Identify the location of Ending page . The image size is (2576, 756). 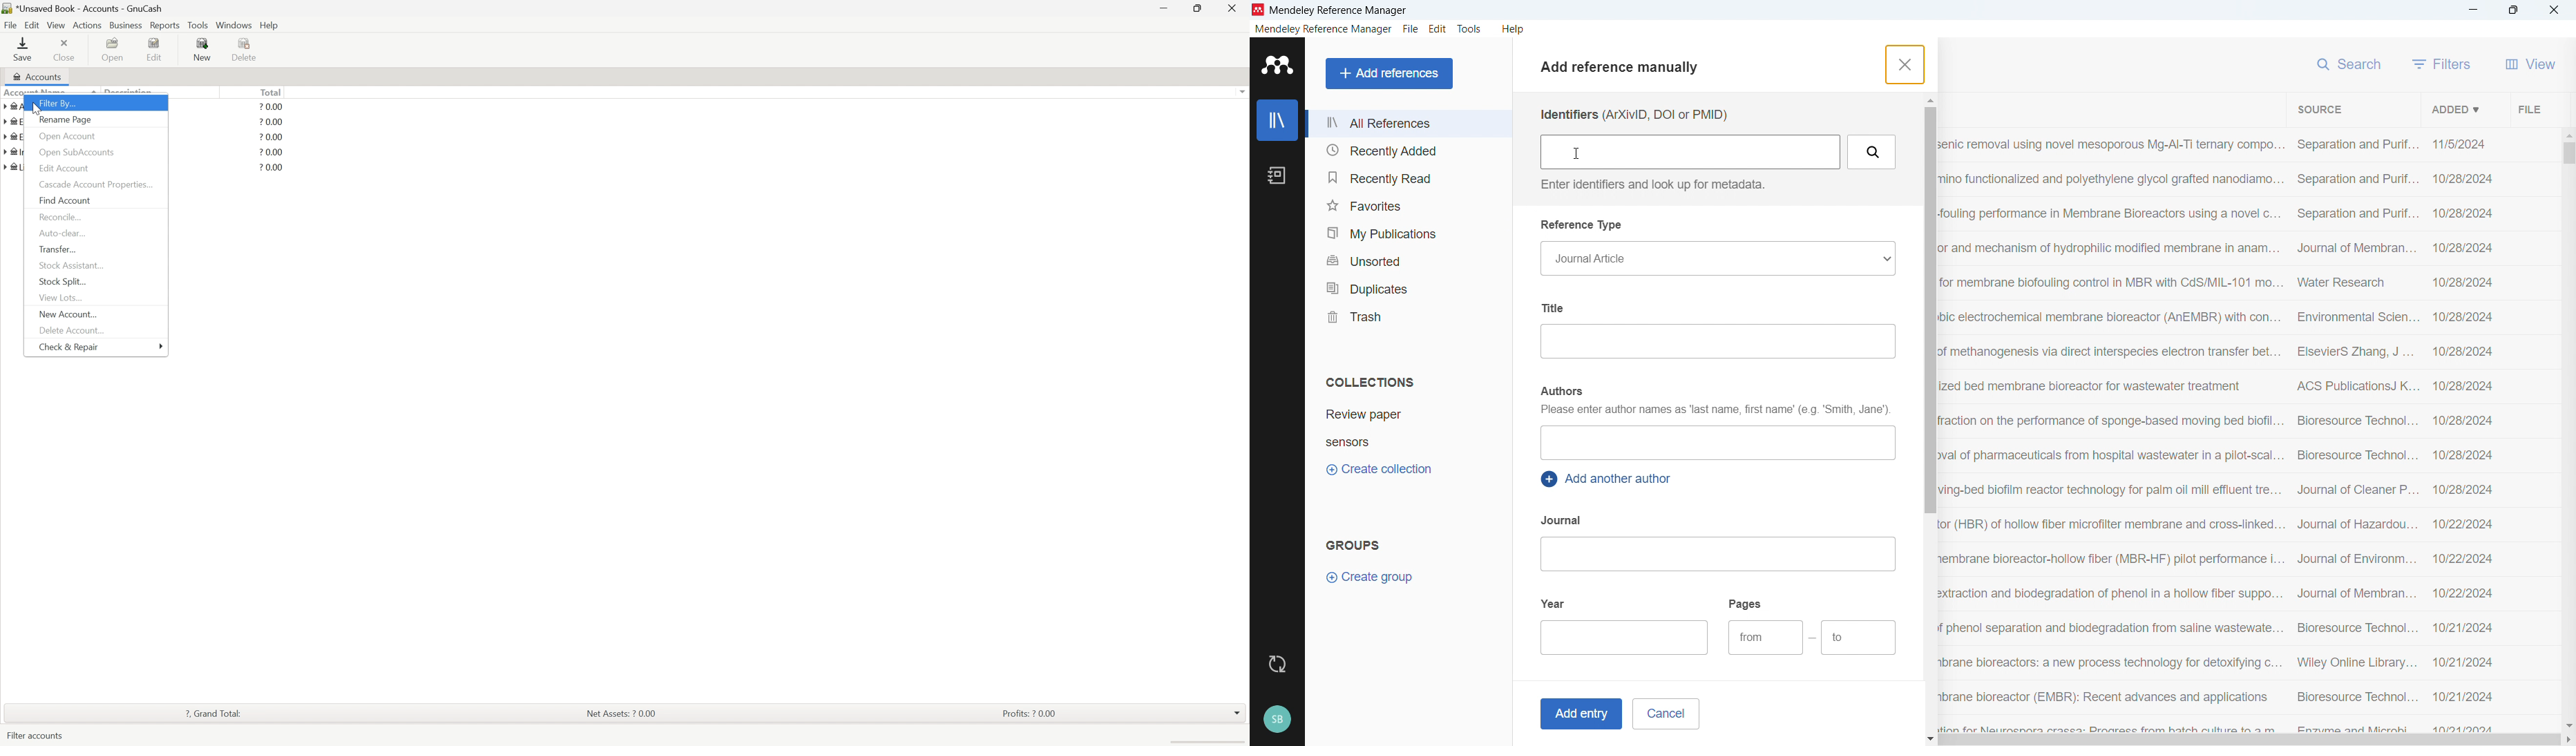
(1859, 638).